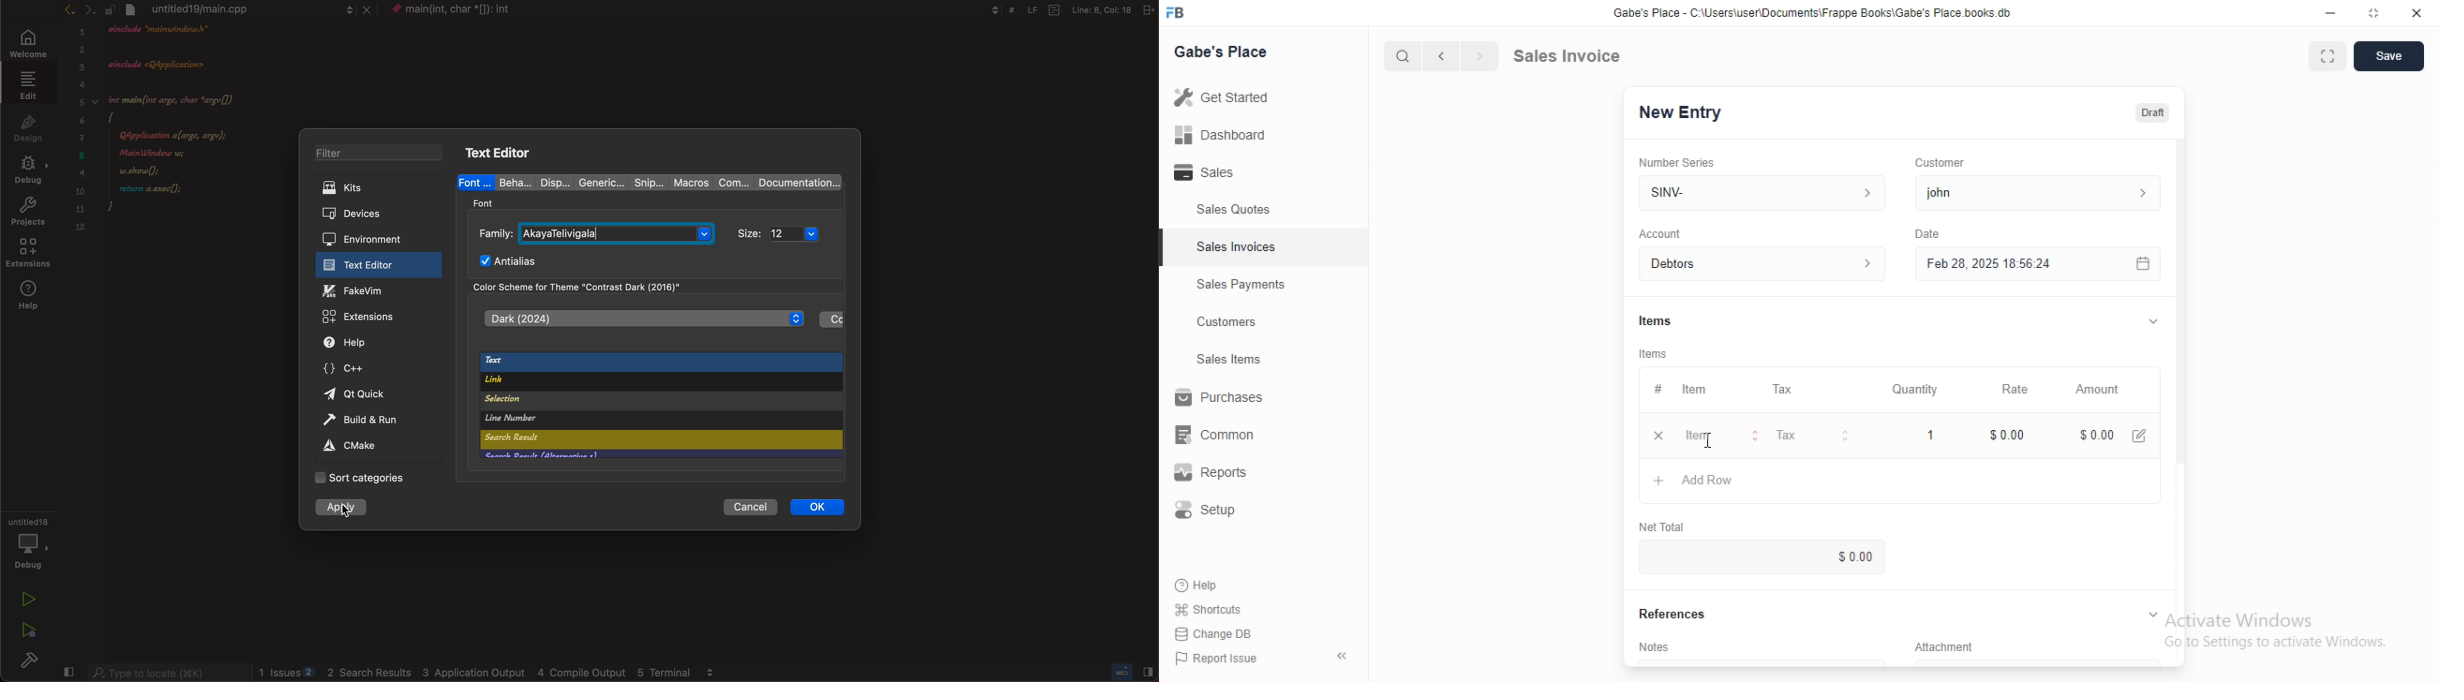 This screenshot has width=2464, height=700. Describe the element at coordinates (1658, 650) in the screenshot. I see `‘Notes` at that location.